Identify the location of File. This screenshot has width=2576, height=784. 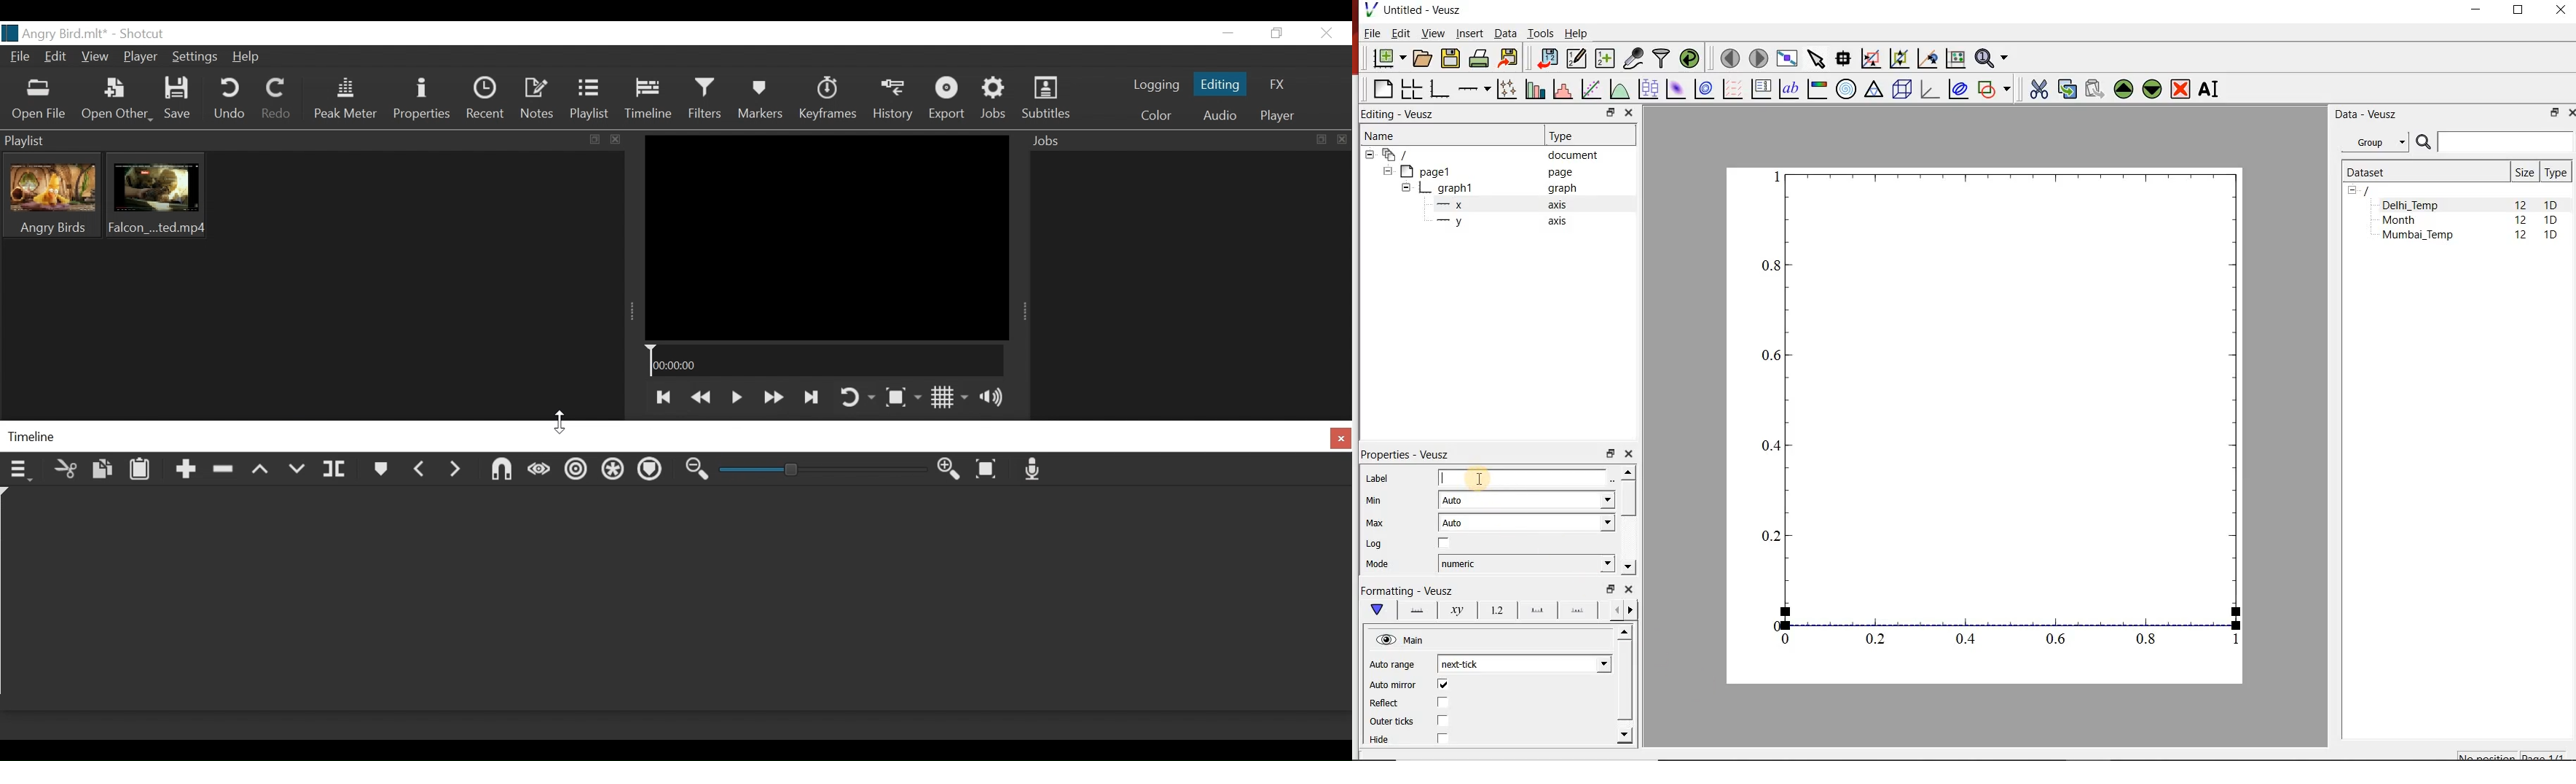
(20, 58).